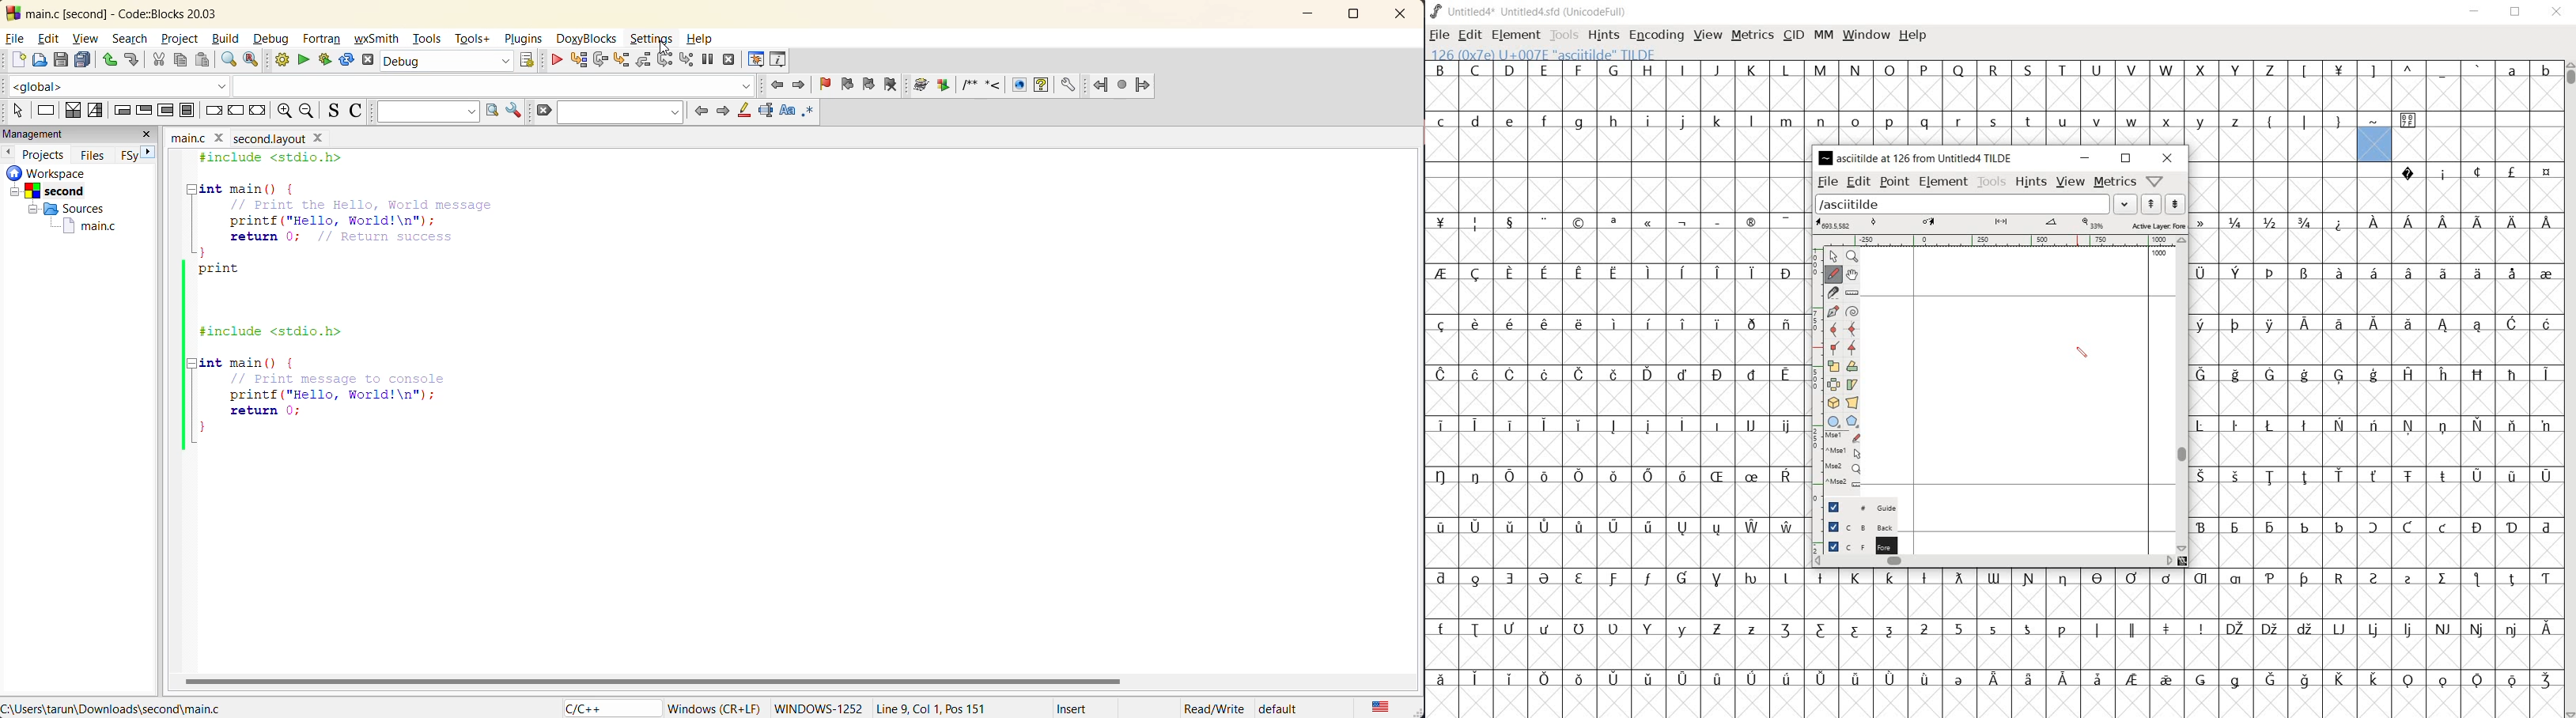 The image size is (2576, 728). I want to click on horizontal scroll bar, so click(656, 679).